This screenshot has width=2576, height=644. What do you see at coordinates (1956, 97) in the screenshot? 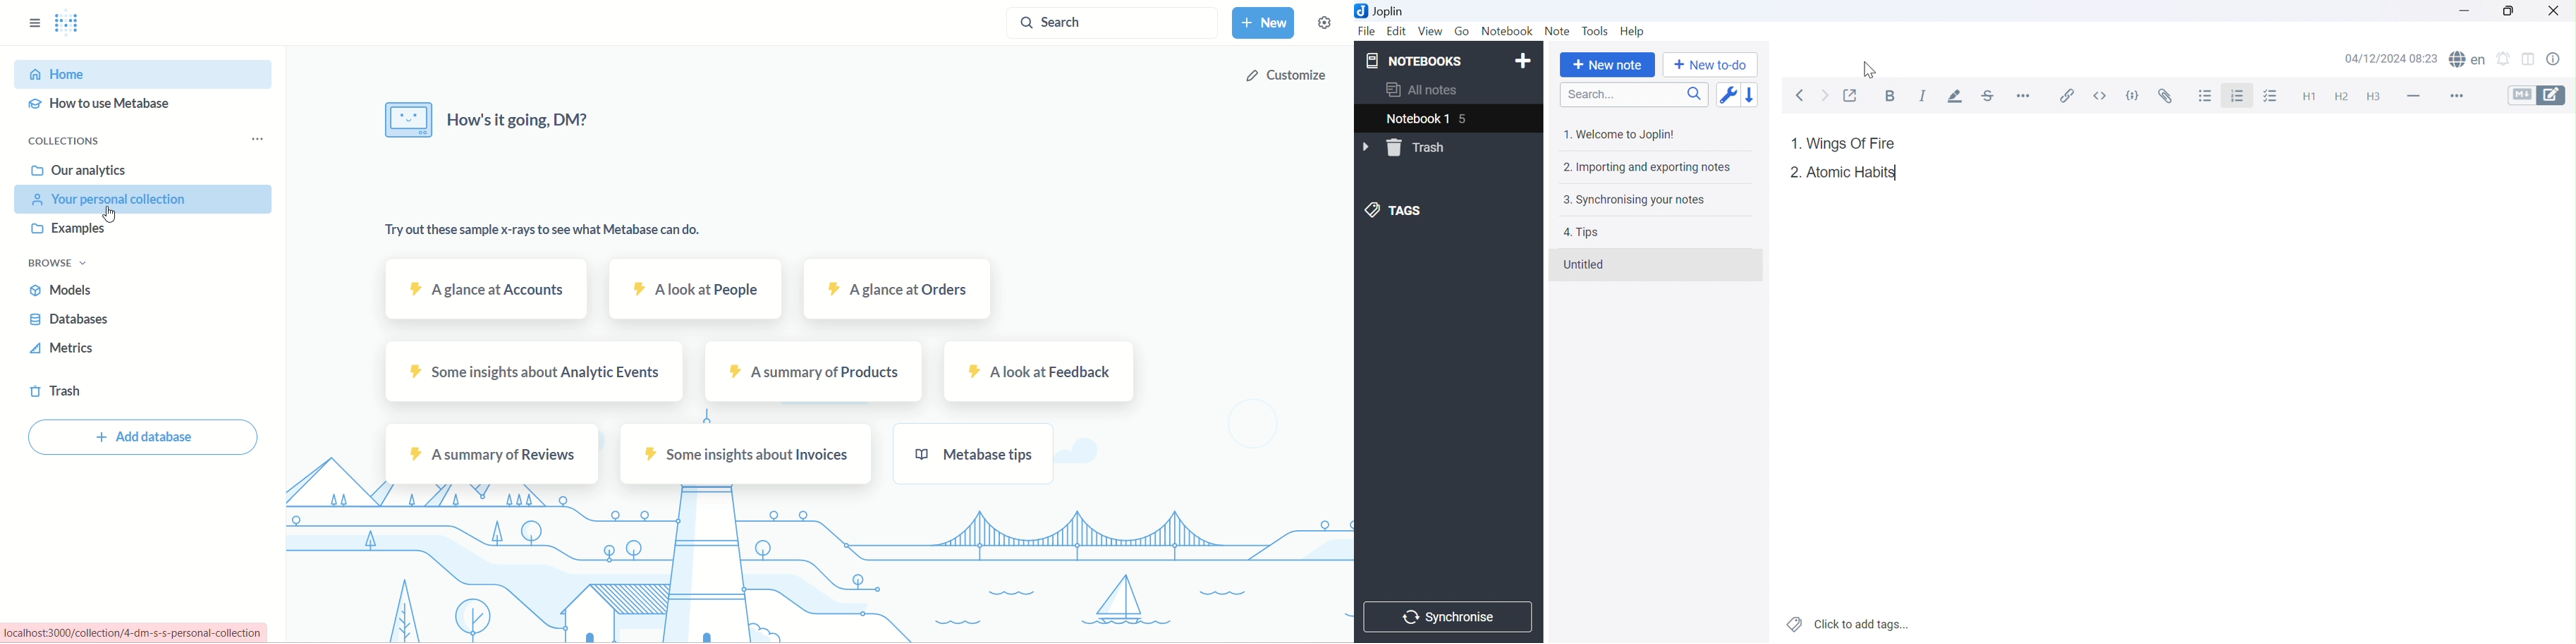
I see `Highlight` at bounding box center [1956, 97].